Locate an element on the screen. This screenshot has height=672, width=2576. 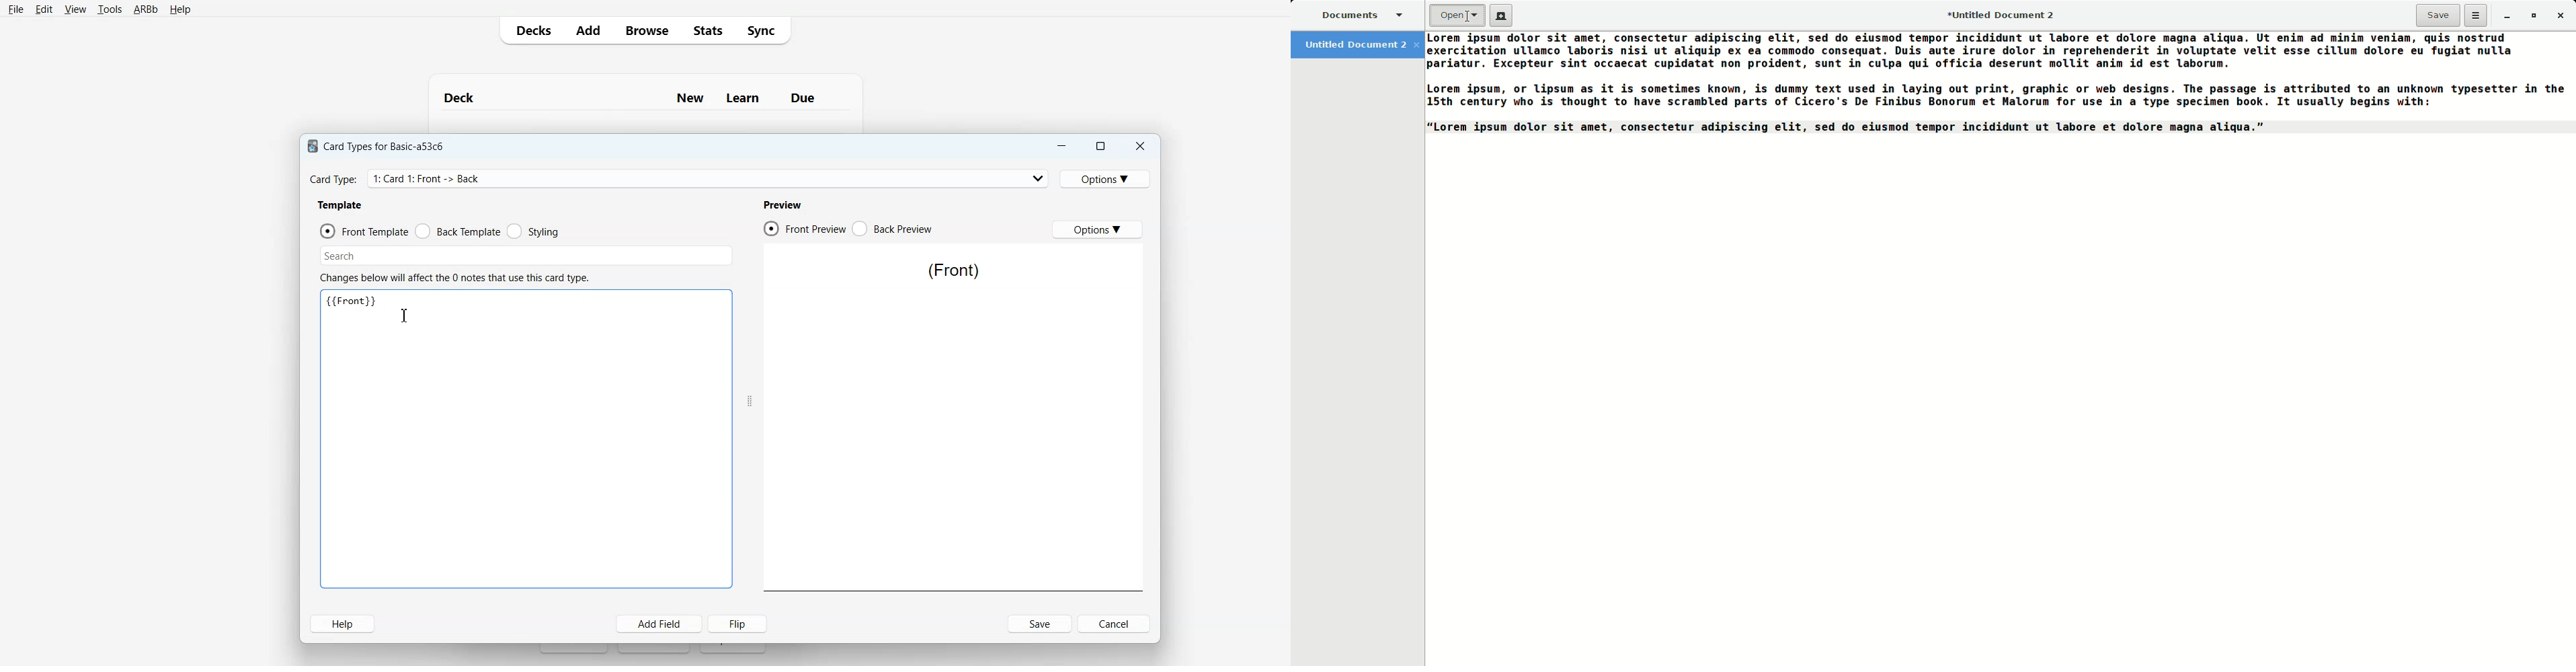
Back Preview is located at coordinates (893, 229).